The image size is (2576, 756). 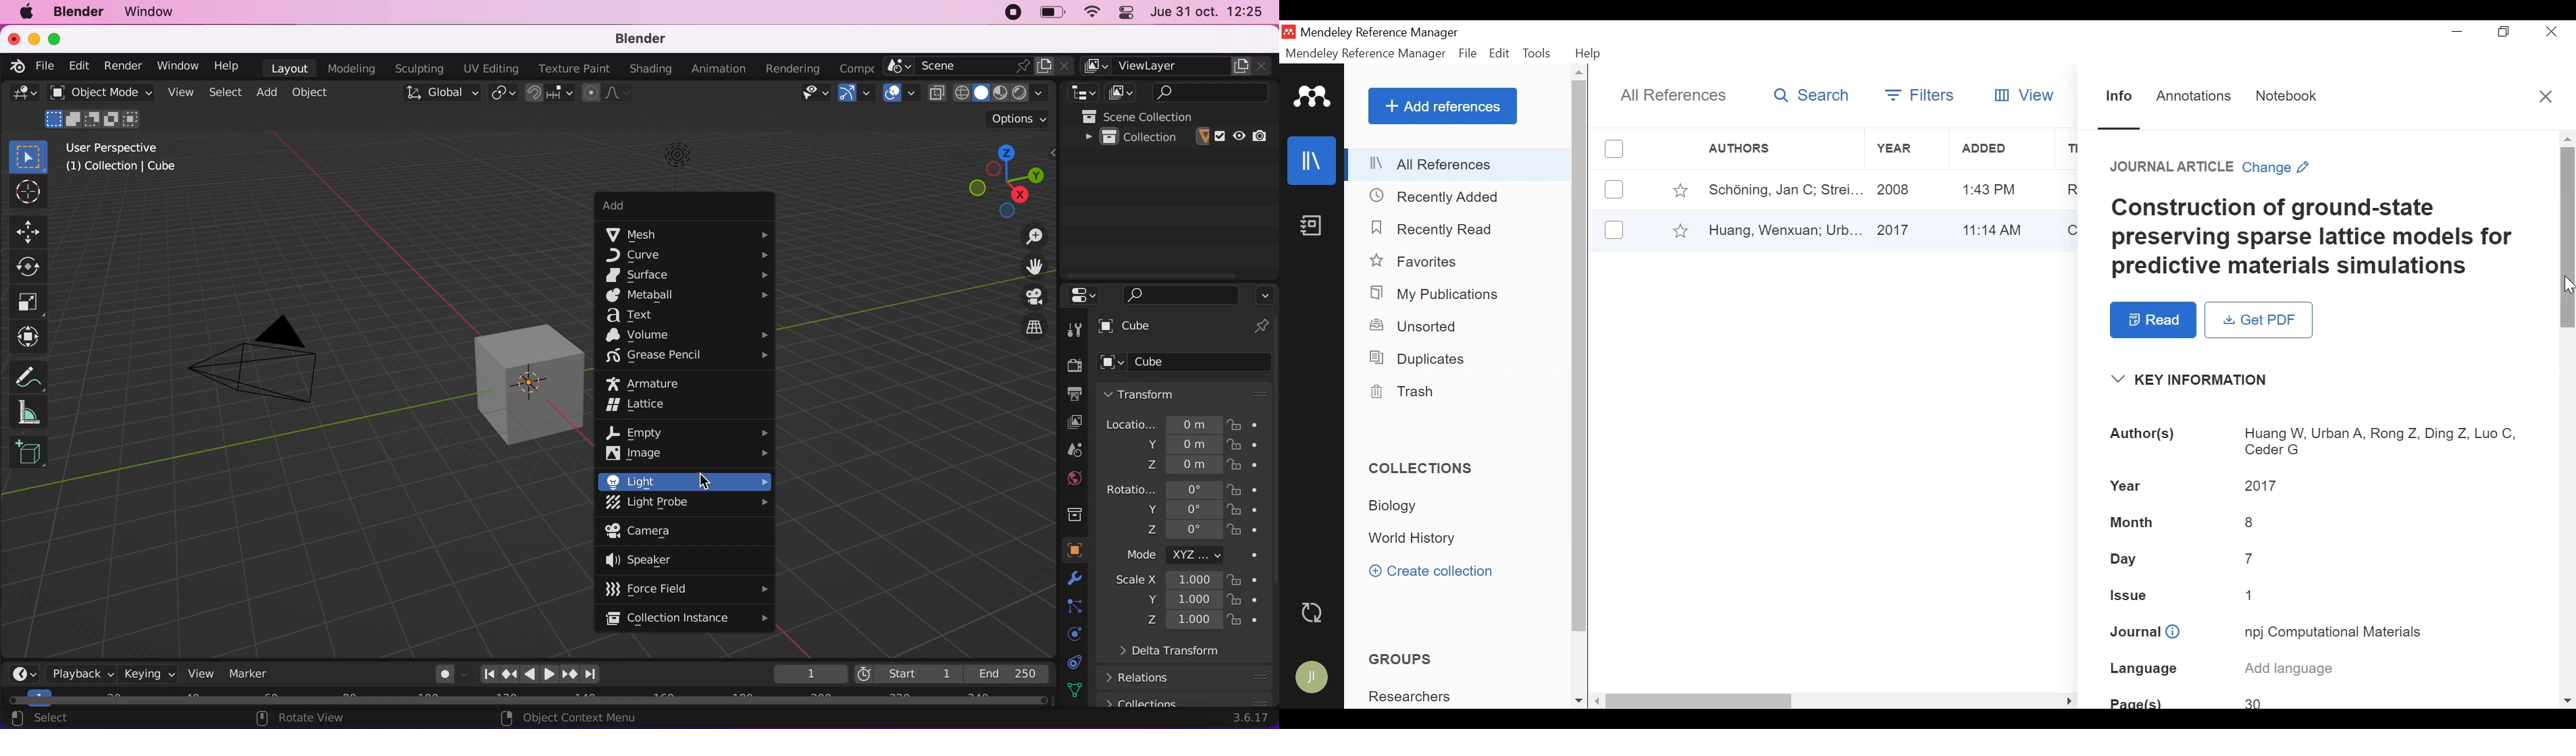 What do you see at coordinates (1403, 659) in the screenshot?
I see `Groups` at bounding box center [1403, 659].